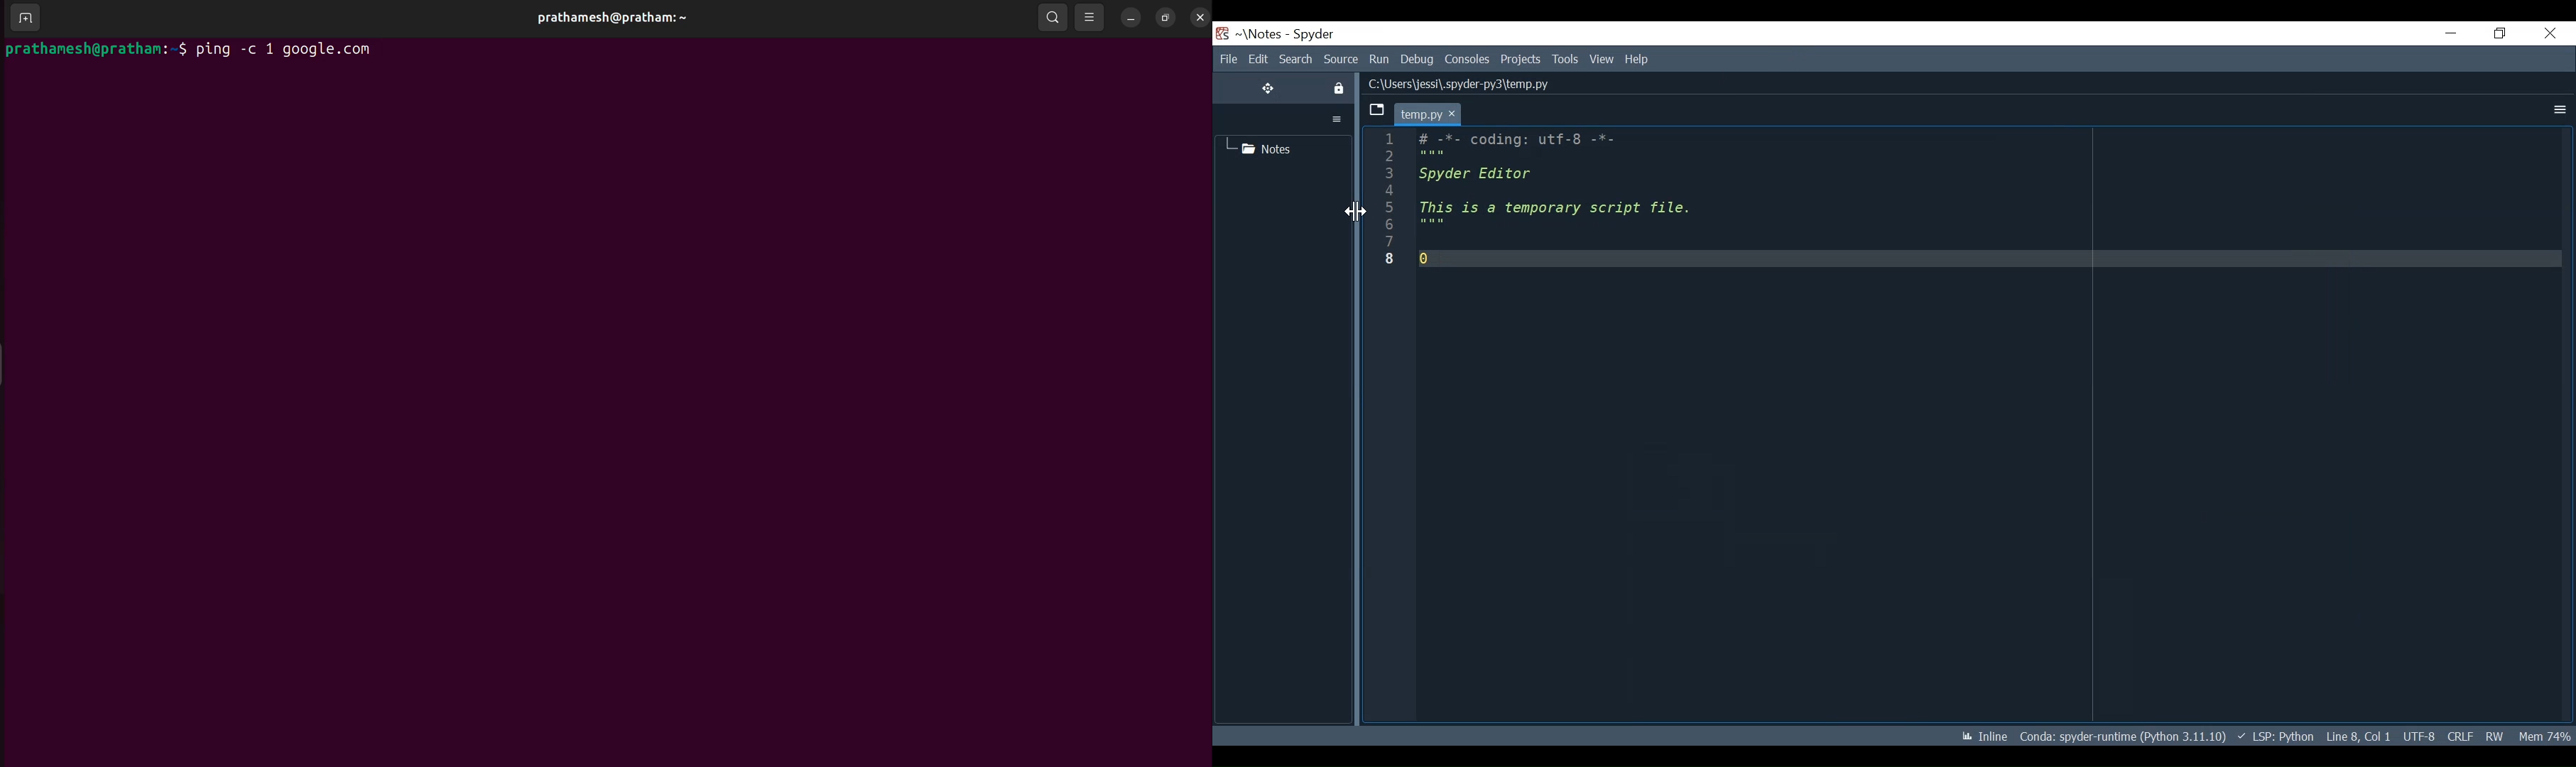 The image size is (2576, 784). What do you see at coordinates (1341, 59) in the screenshot?
I see `Source` at bounding box center [1341, 59].